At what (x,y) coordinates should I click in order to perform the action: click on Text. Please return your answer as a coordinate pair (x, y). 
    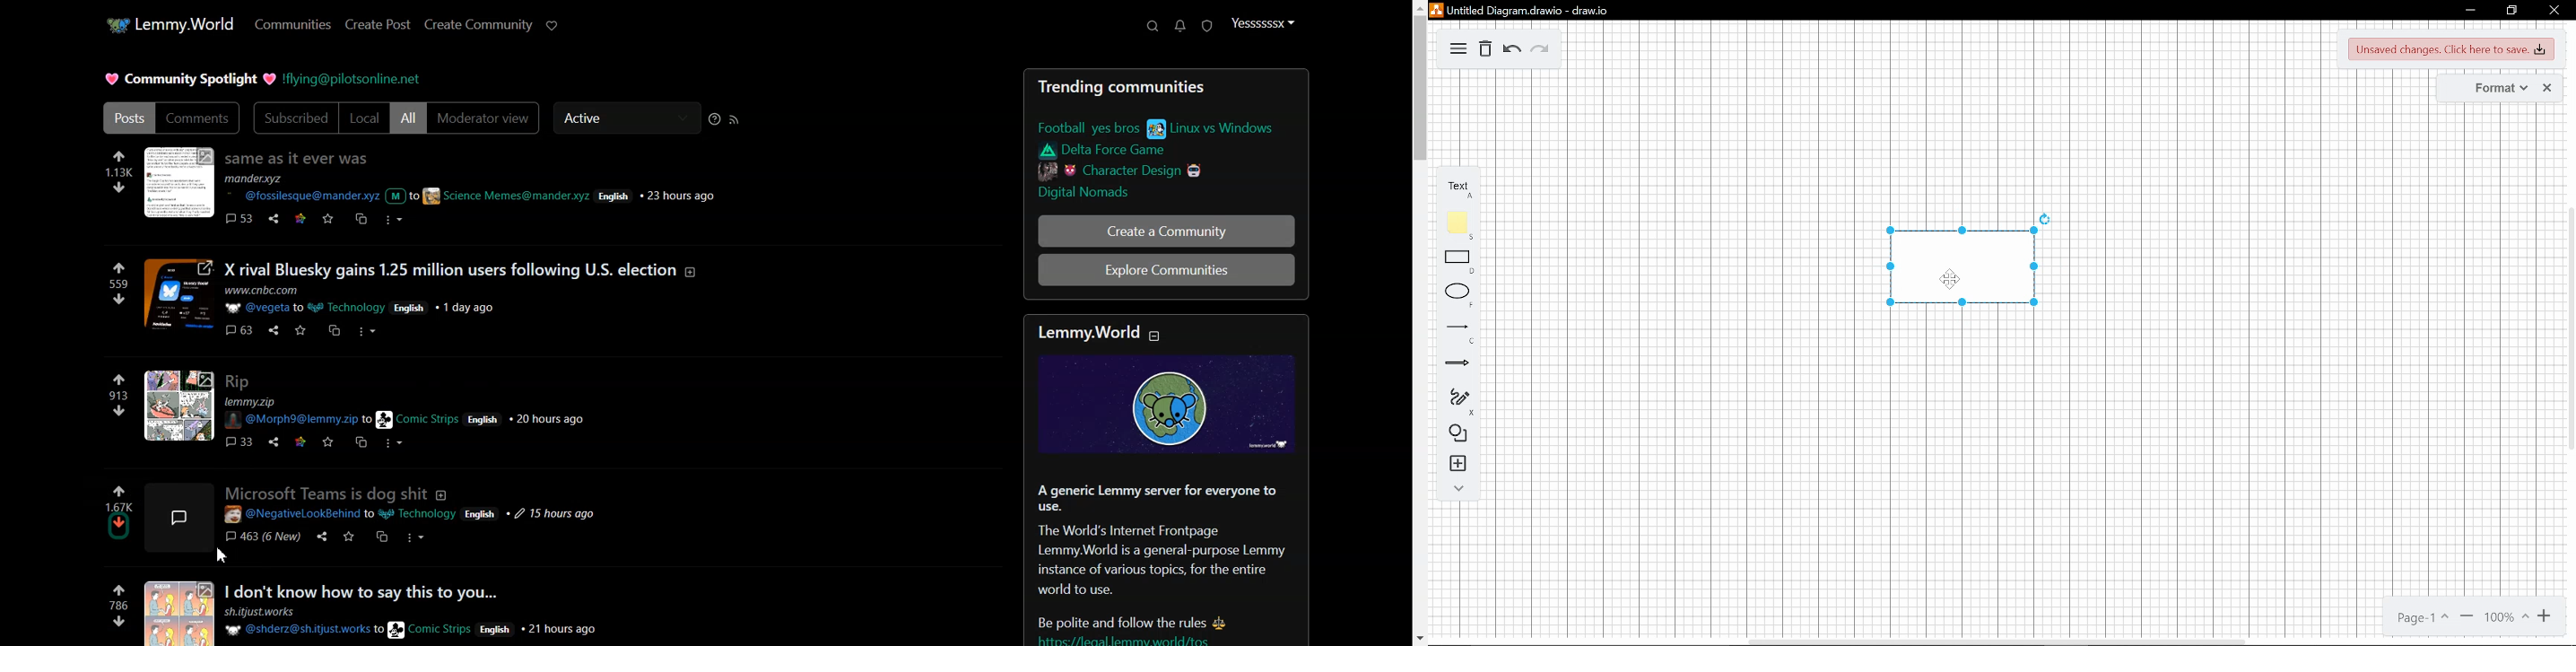
    Looking at the image, I should click on (1462, 183).